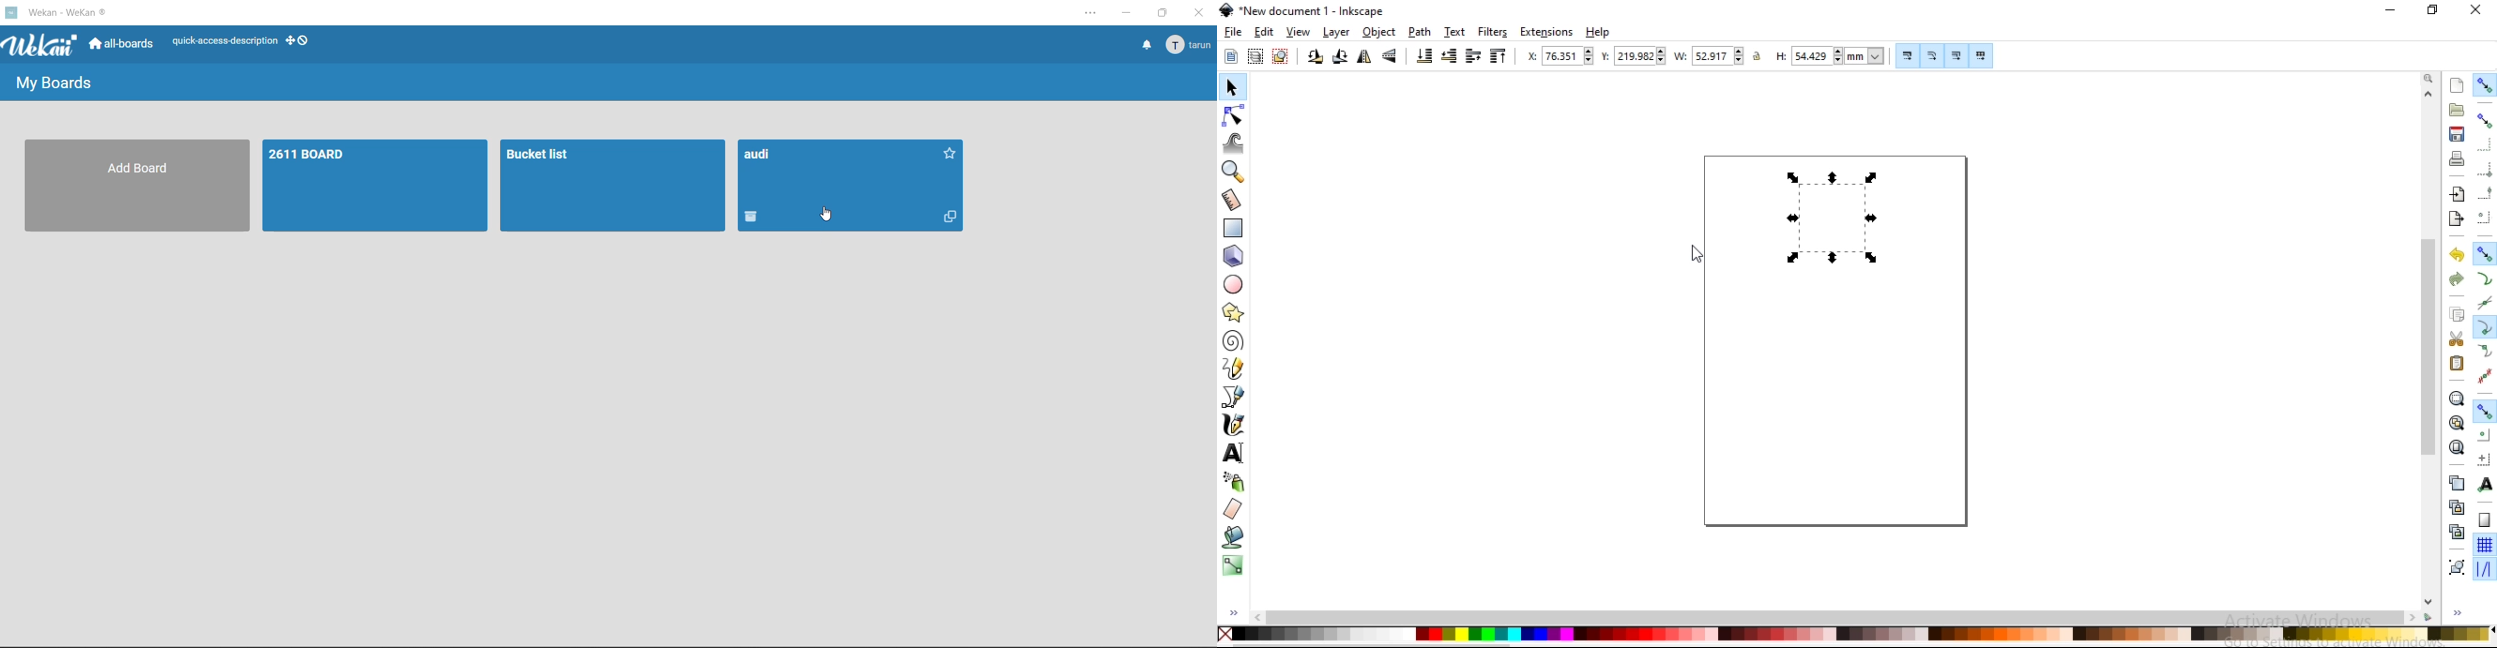 This screenshot has width=2520, height=672. What do you see at coordinates (2483, 458) in the screenshot?
I see `snap an items rotation center` at bounding box center [2483, 458].